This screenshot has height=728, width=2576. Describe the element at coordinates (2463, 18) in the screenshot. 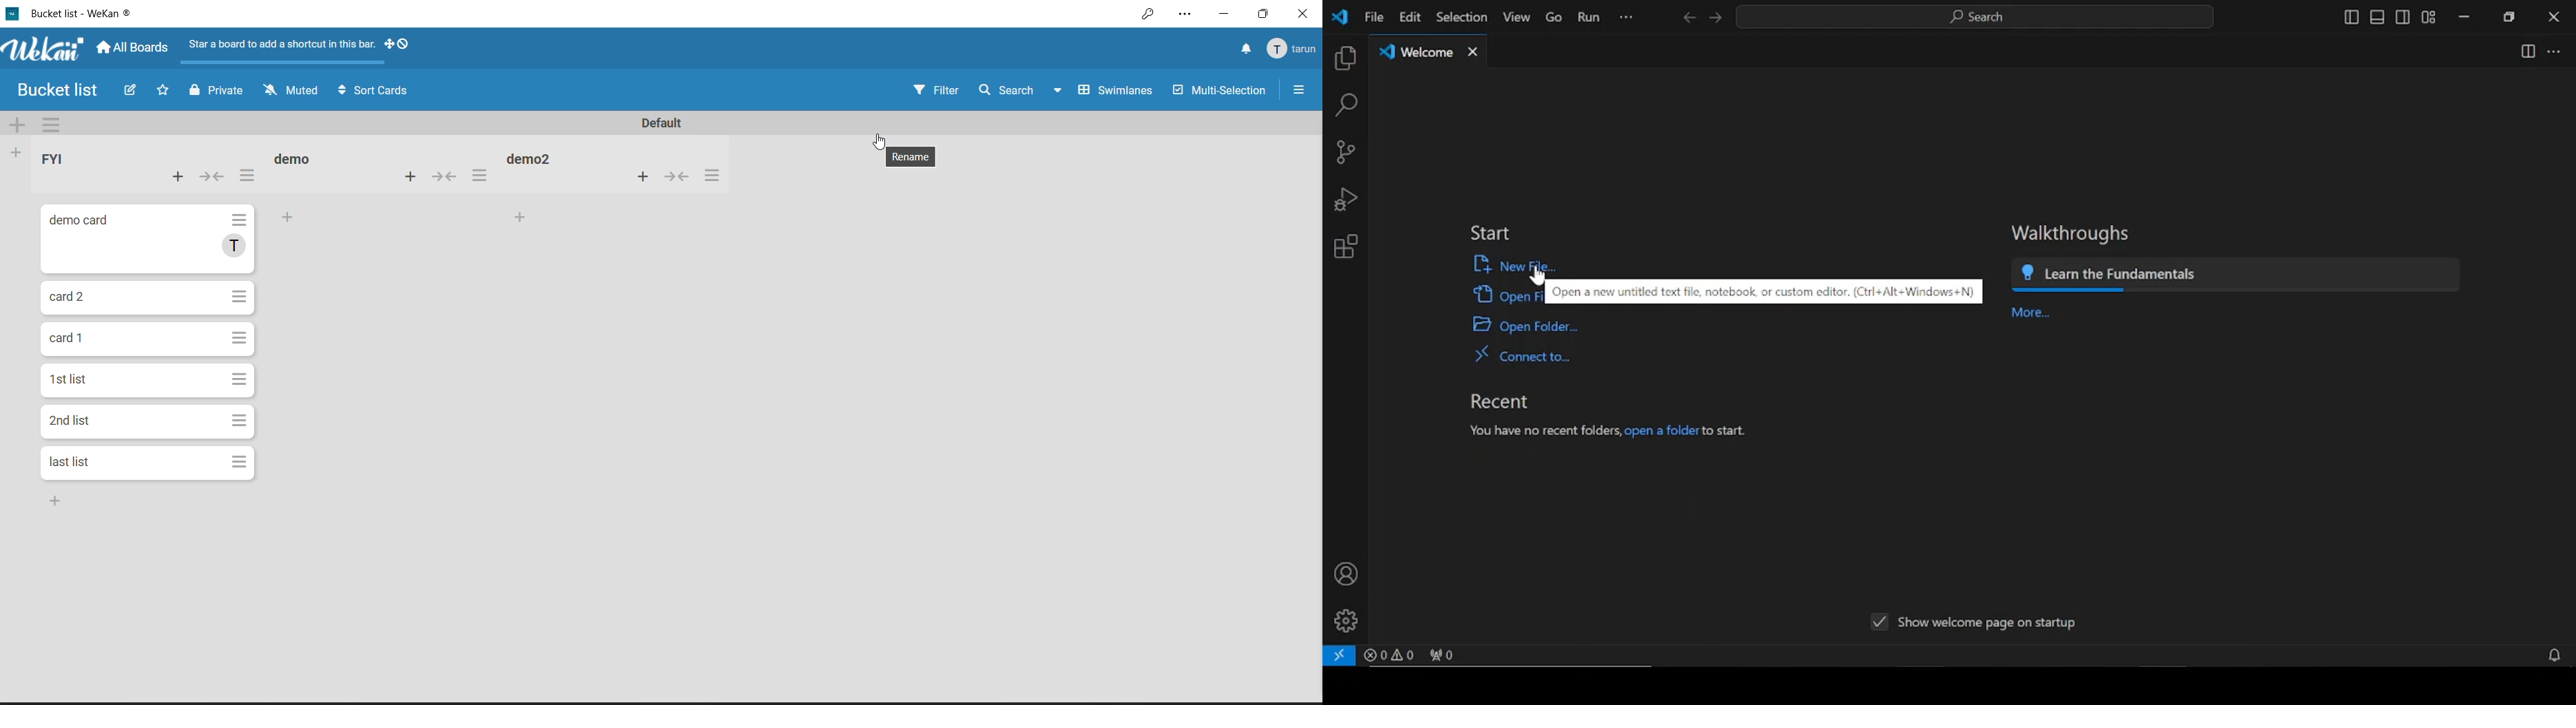

I see `minimize` at that location.